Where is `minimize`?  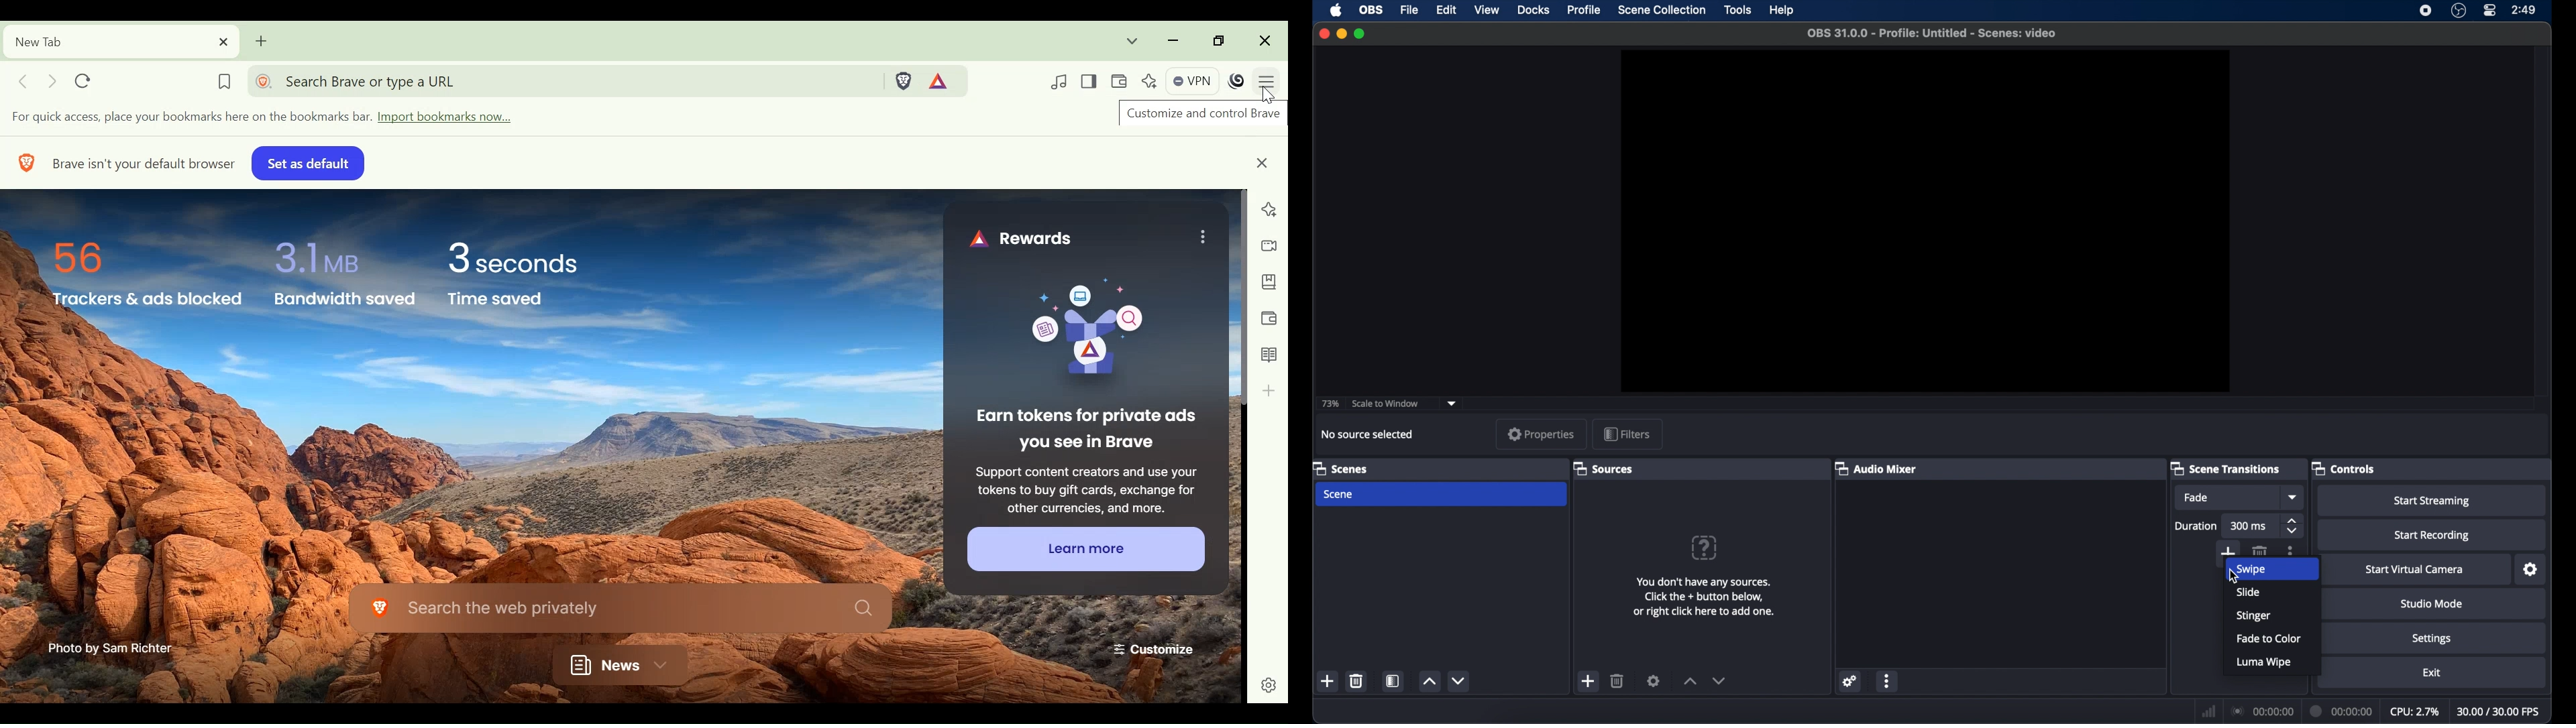
minimize is located at coordinates (1341, 34).